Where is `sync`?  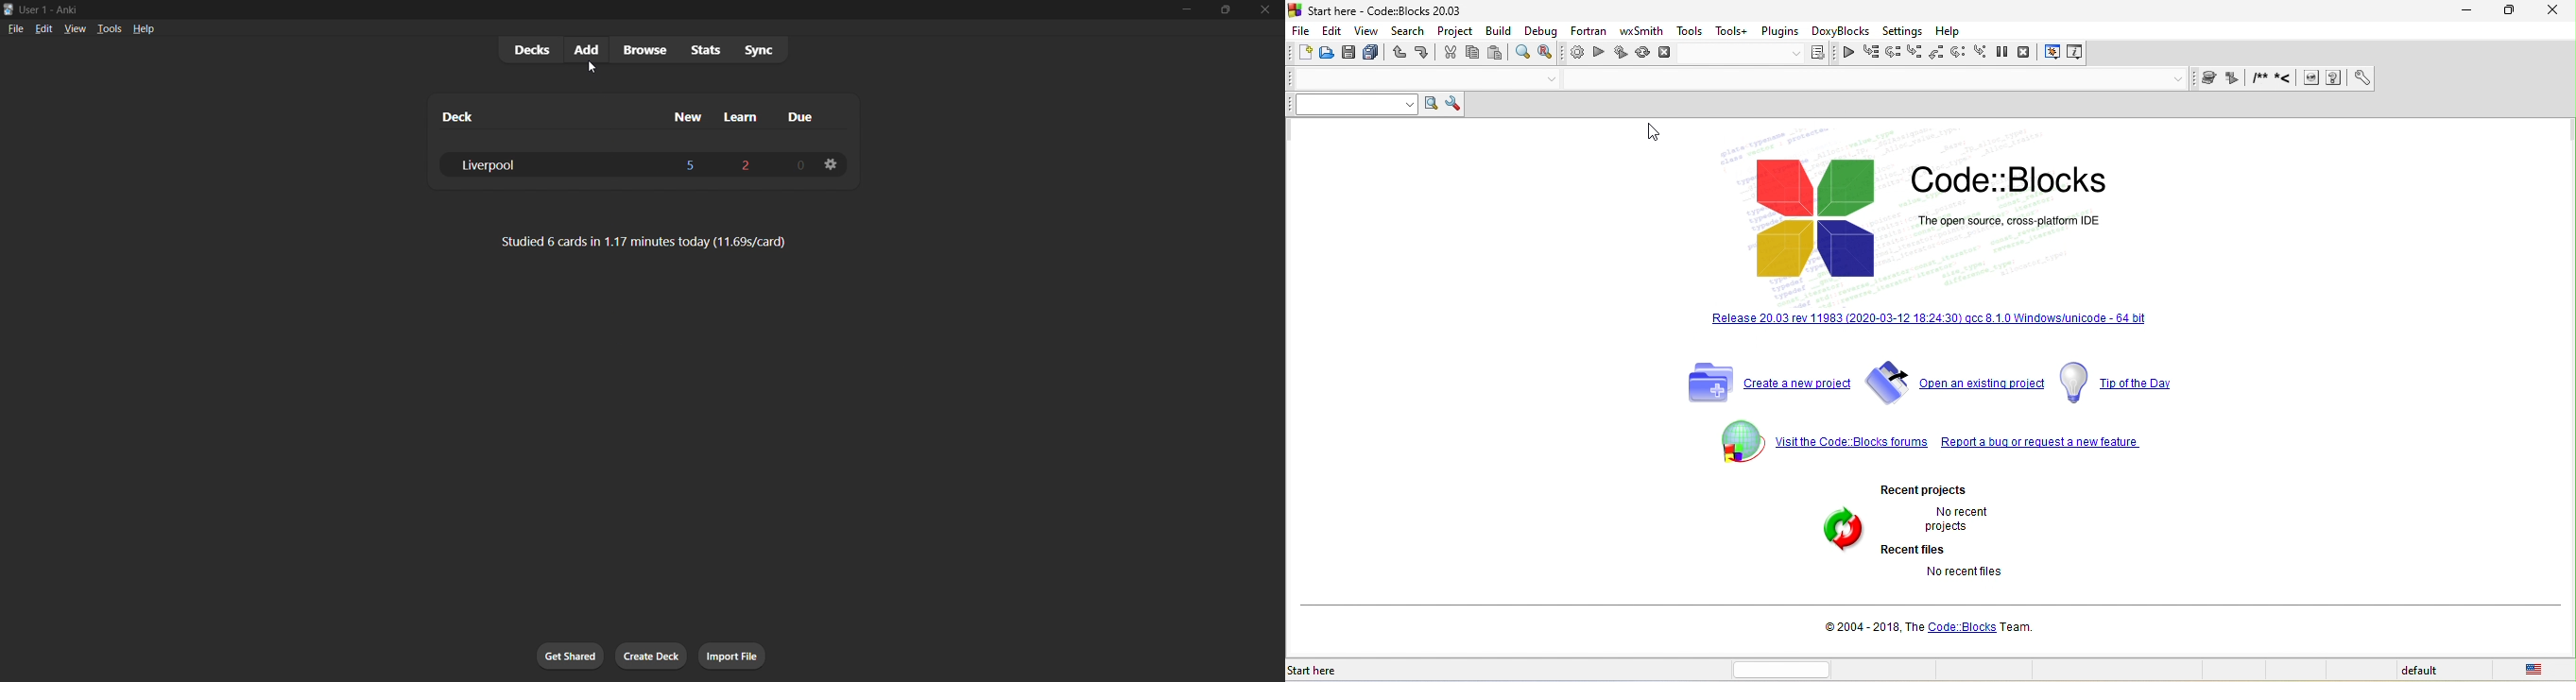
sync is located at coordinates (759, 50).